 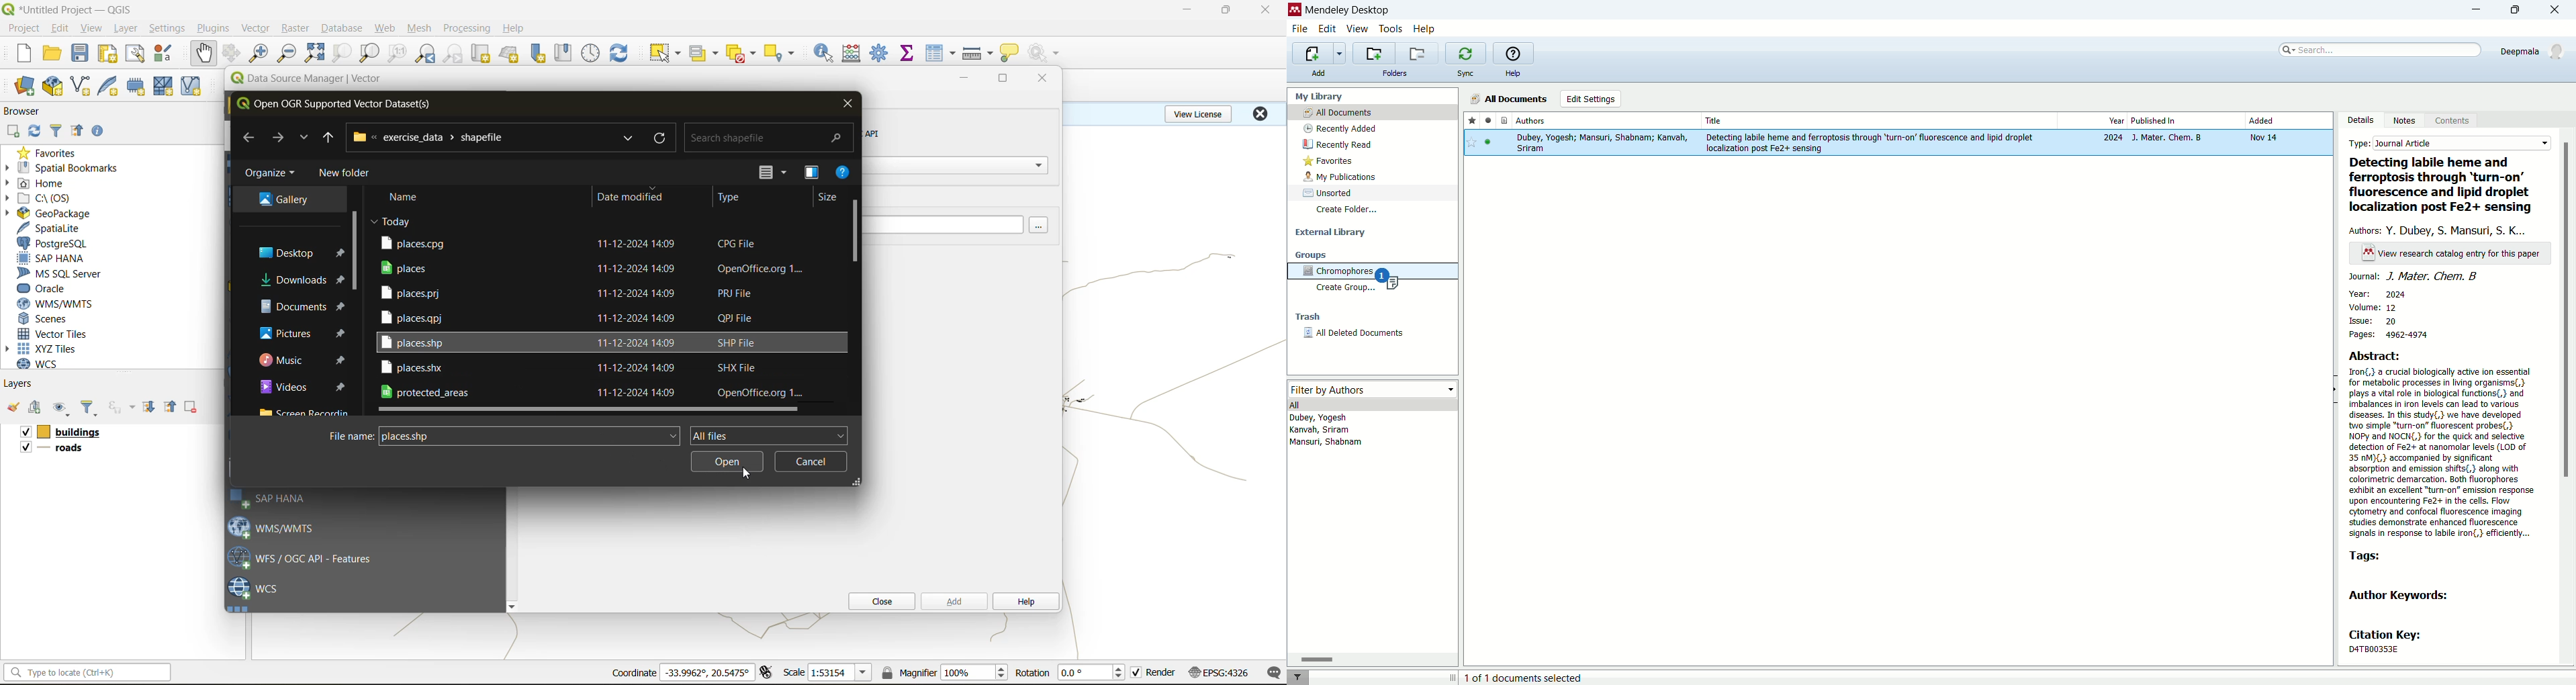 I want to click on help, so click(x=1514, y=74).